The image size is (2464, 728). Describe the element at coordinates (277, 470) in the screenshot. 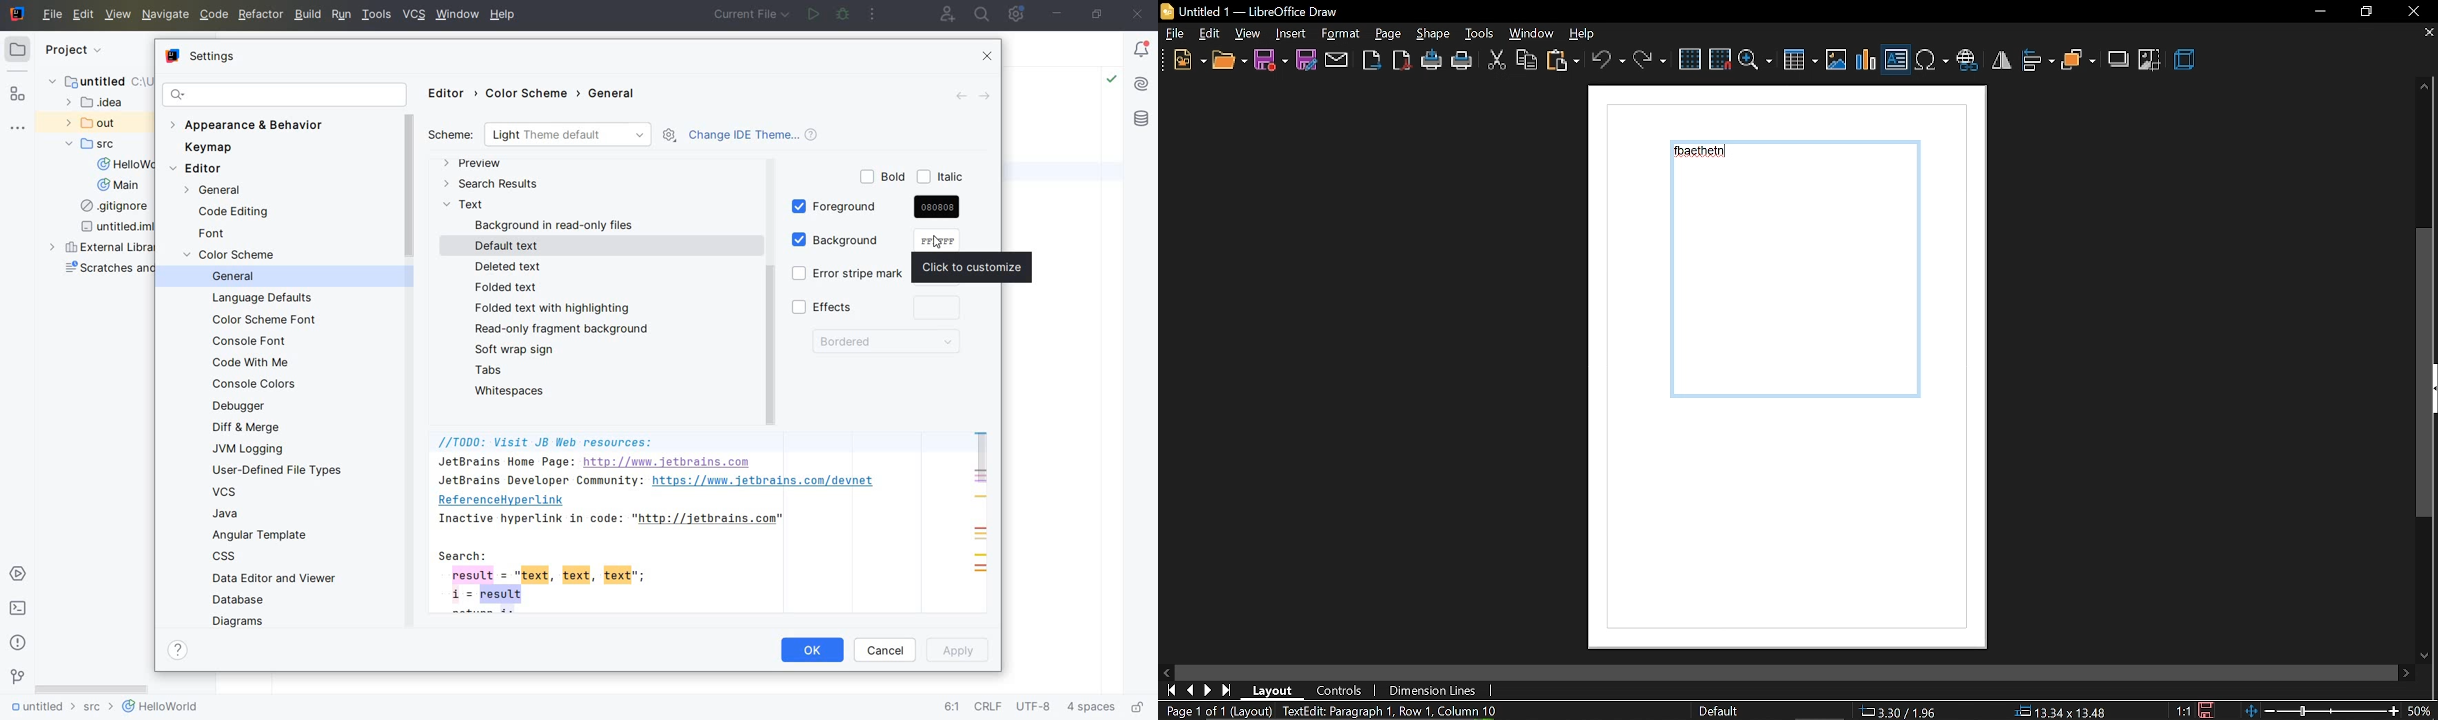

I see `USER-DEFINED FILE TYPES` at that location.